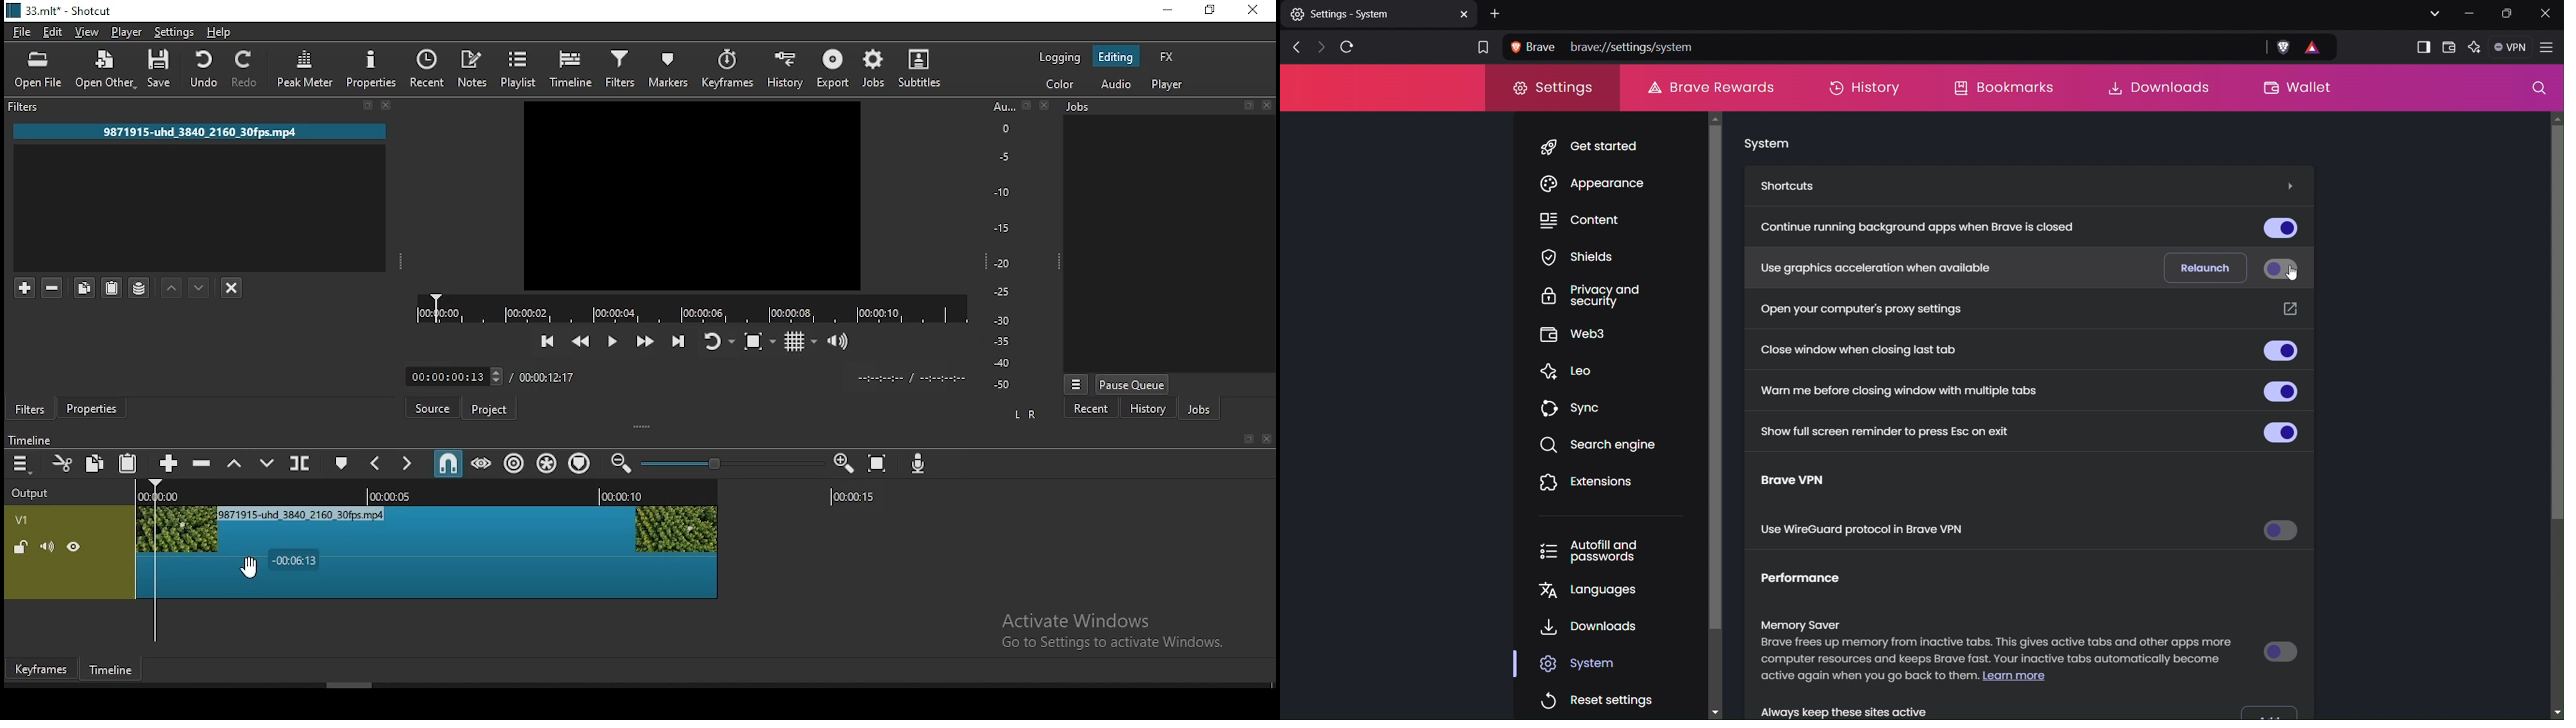 Image resolution: width=2576 pixels, height=728 pixels. What do you see at coordinates (250, 571) in the screenshot?
I see `cursor` at bounding box center [250, 571].